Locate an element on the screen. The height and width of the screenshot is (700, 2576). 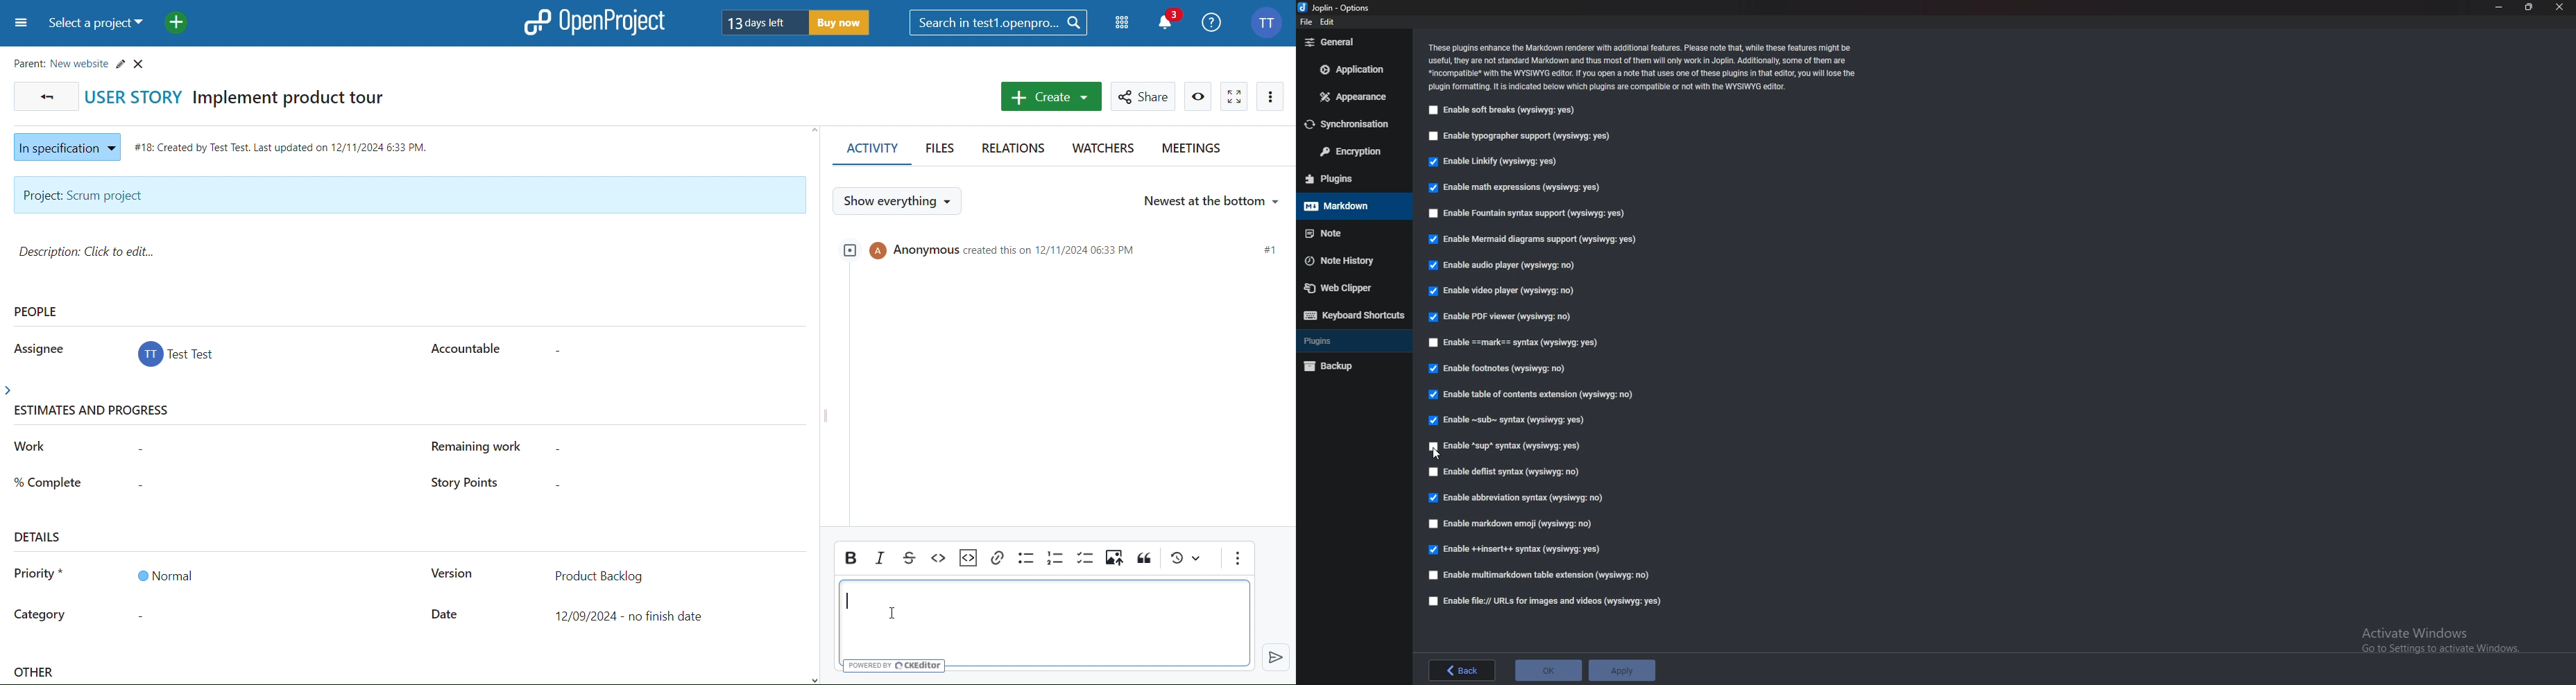
Enable math expressions is located at coordinates (1513, 187).